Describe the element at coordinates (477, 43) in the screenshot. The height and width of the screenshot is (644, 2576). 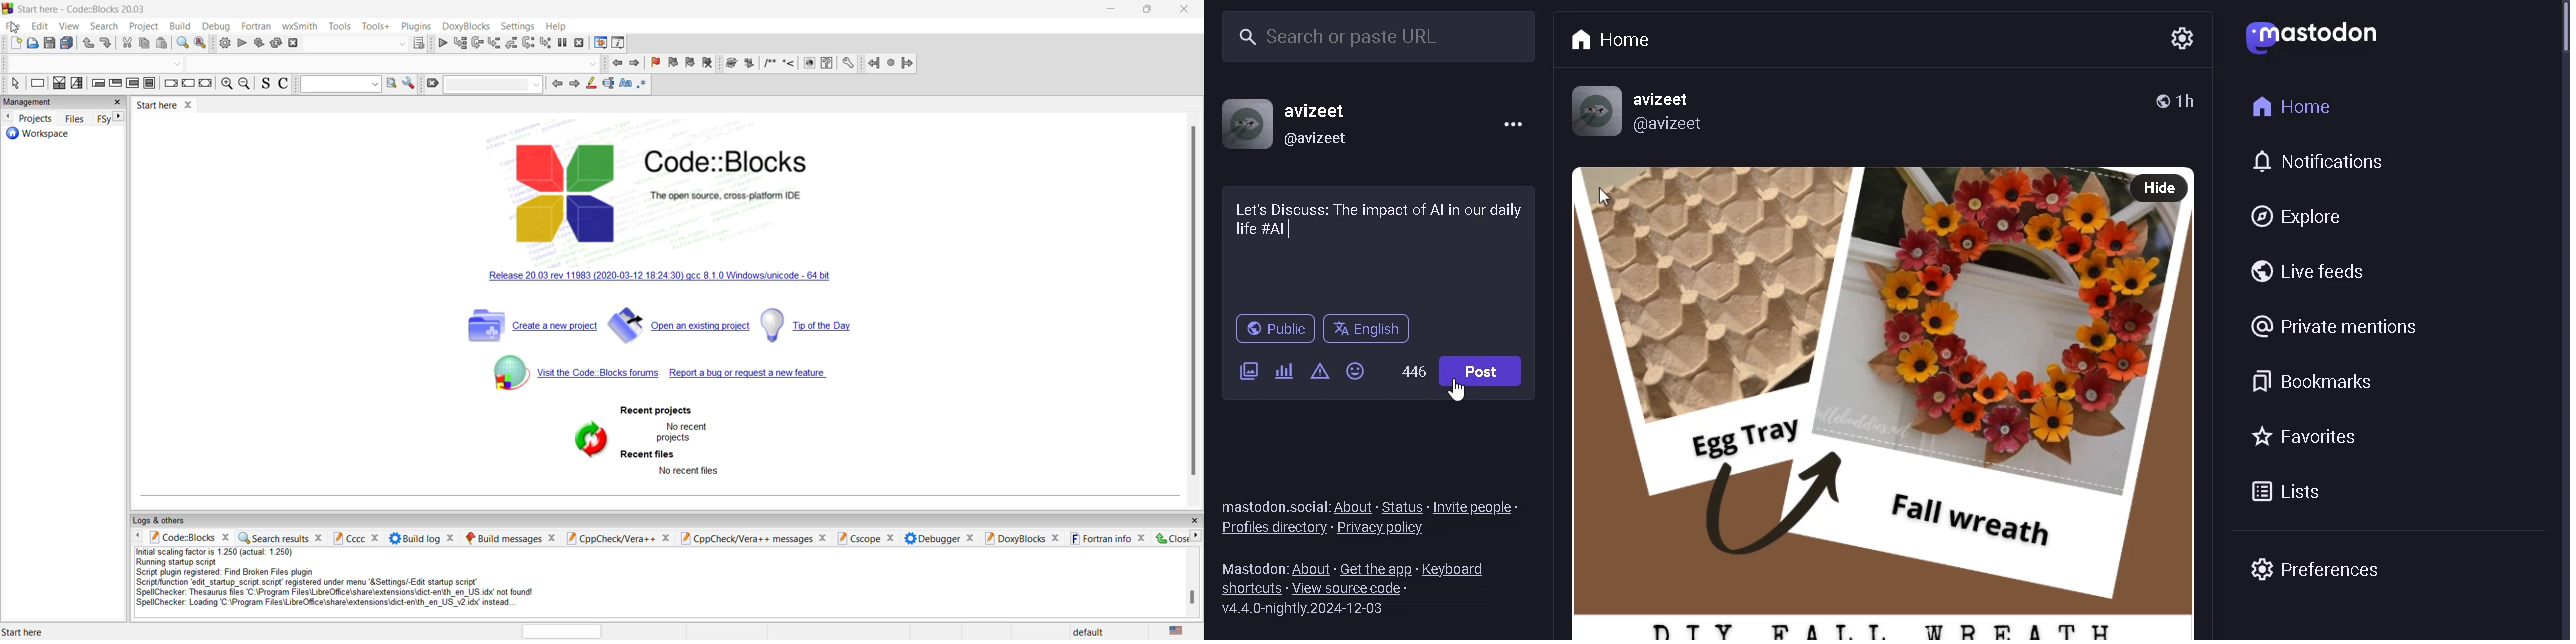
I see `next line` at that location.